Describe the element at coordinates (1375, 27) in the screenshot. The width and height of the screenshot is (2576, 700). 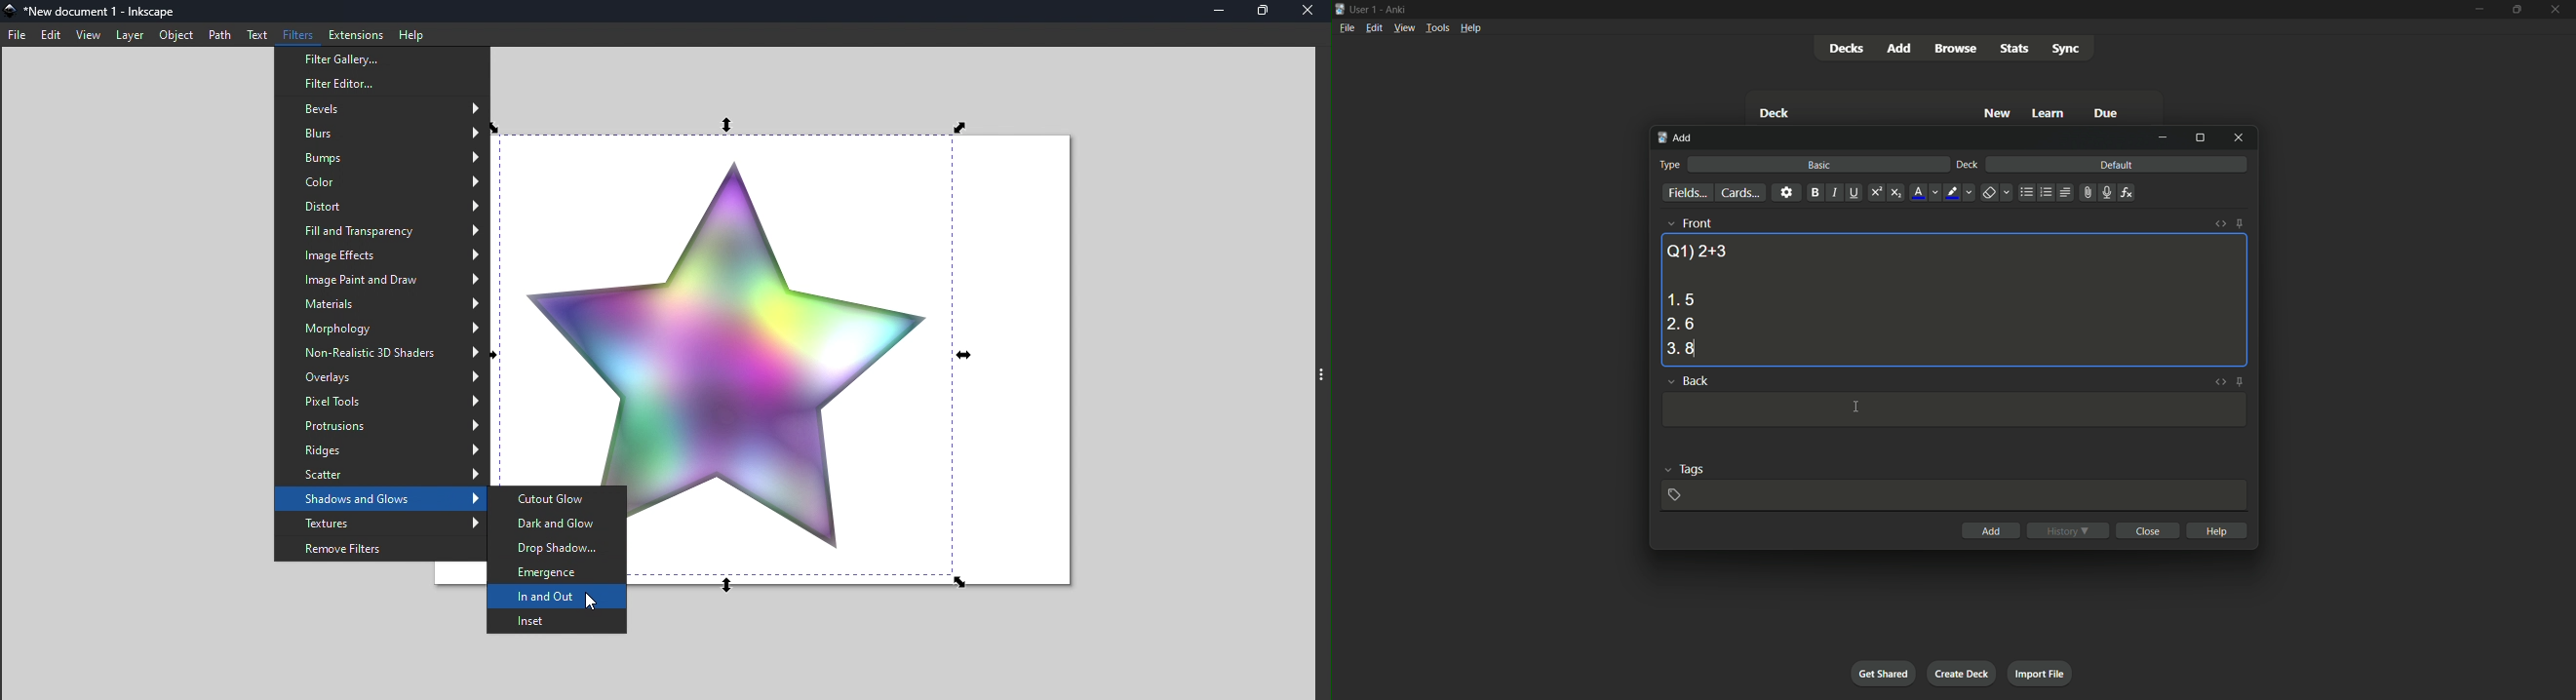
I see `edit menu` at that location.